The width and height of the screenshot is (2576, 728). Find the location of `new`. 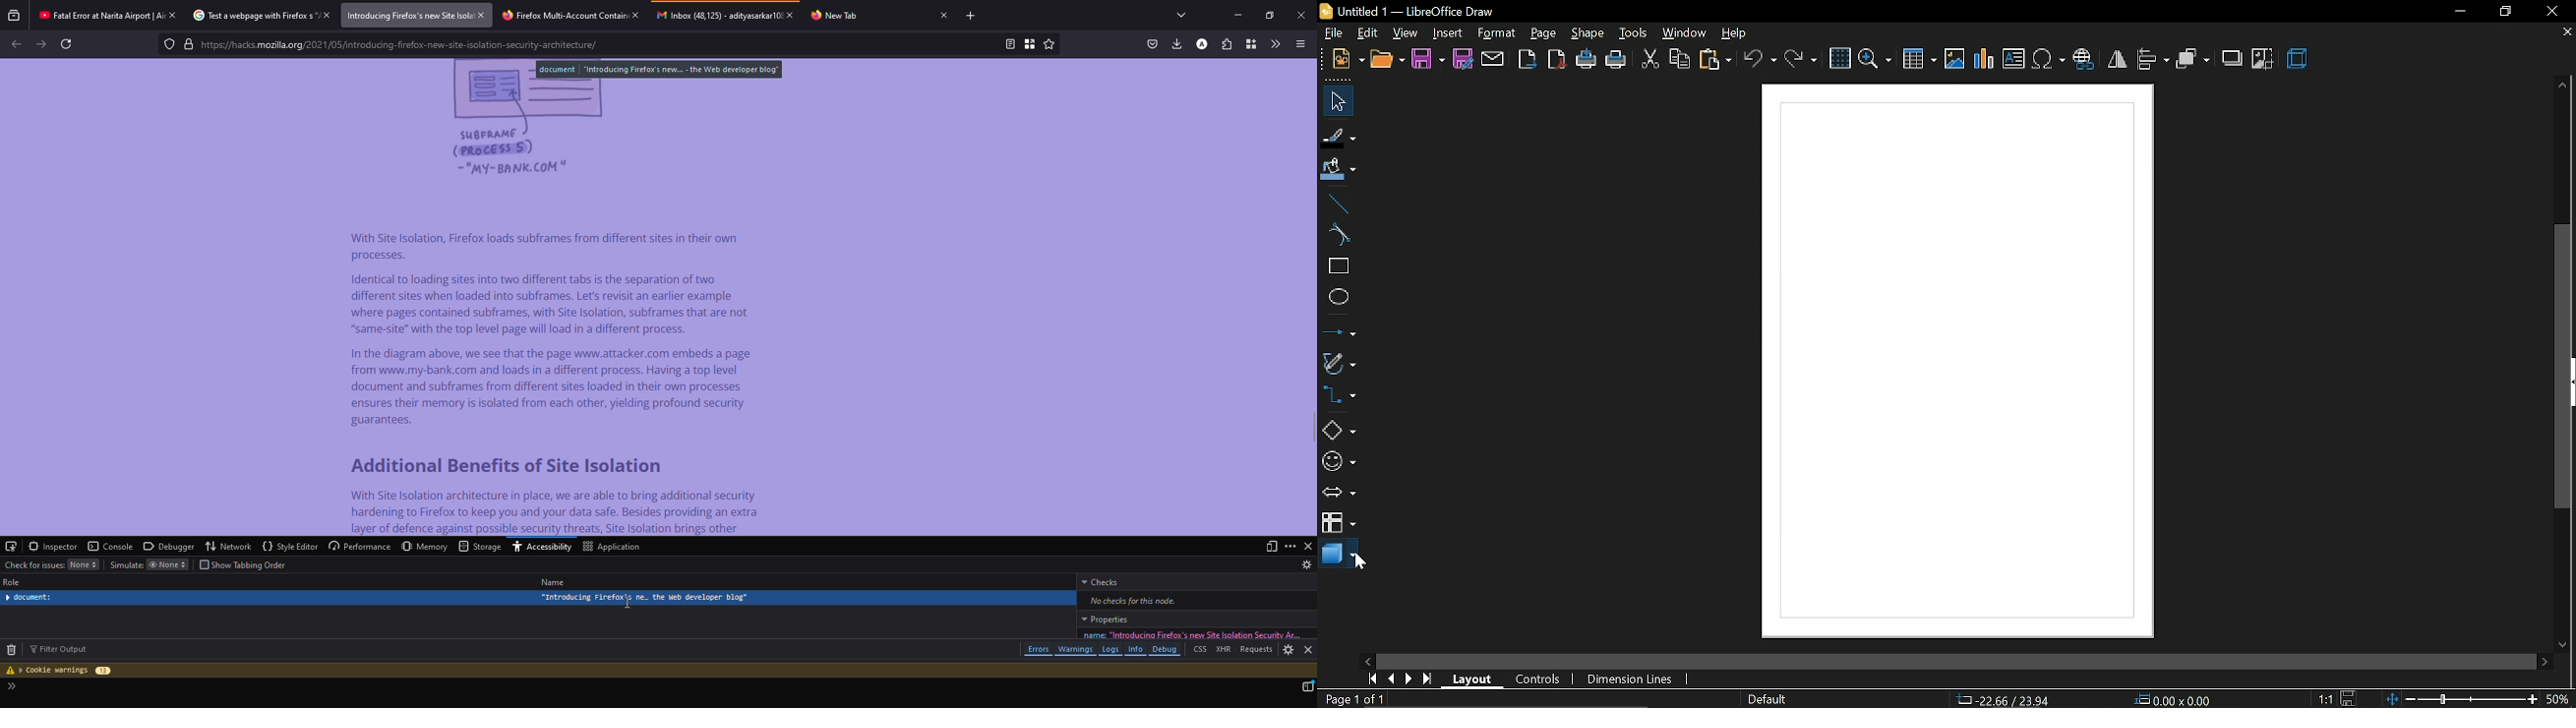

new is located at coordinates (1347, 59).